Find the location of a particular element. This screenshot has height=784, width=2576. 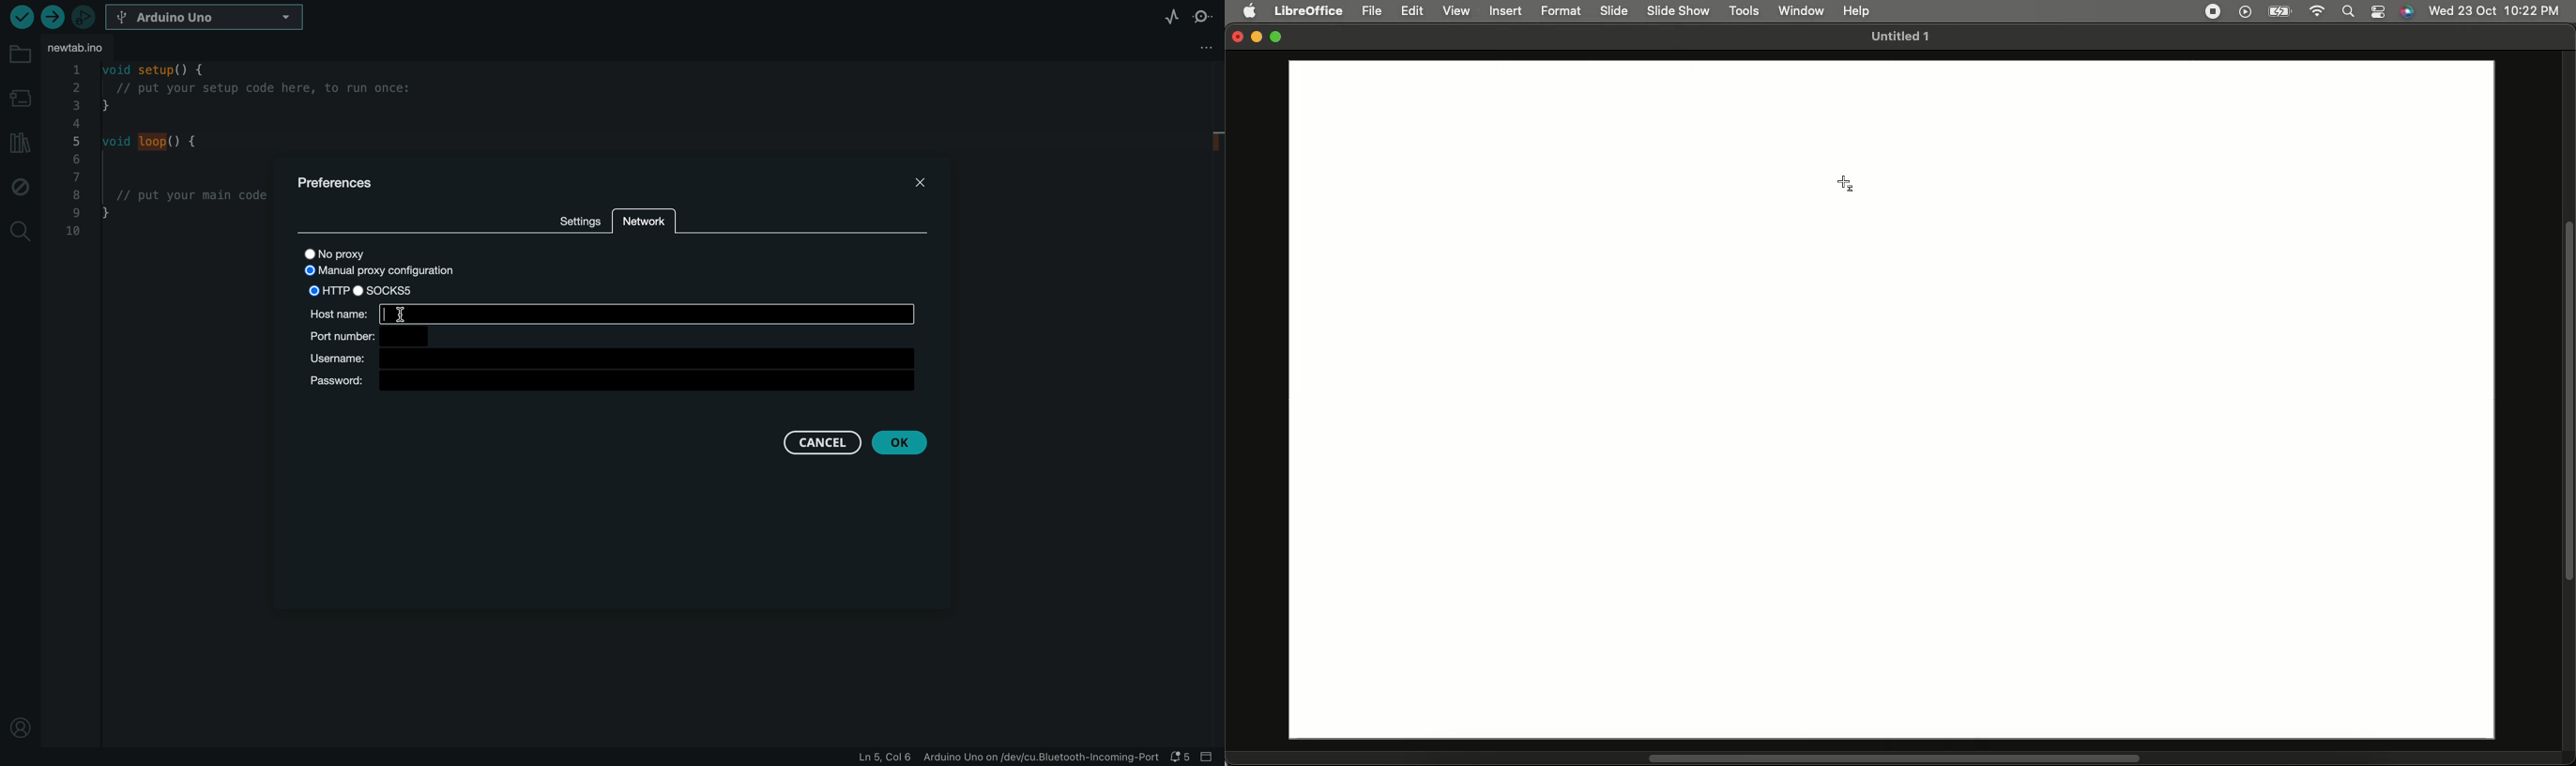

debugger is located at coordinates (85, 17).